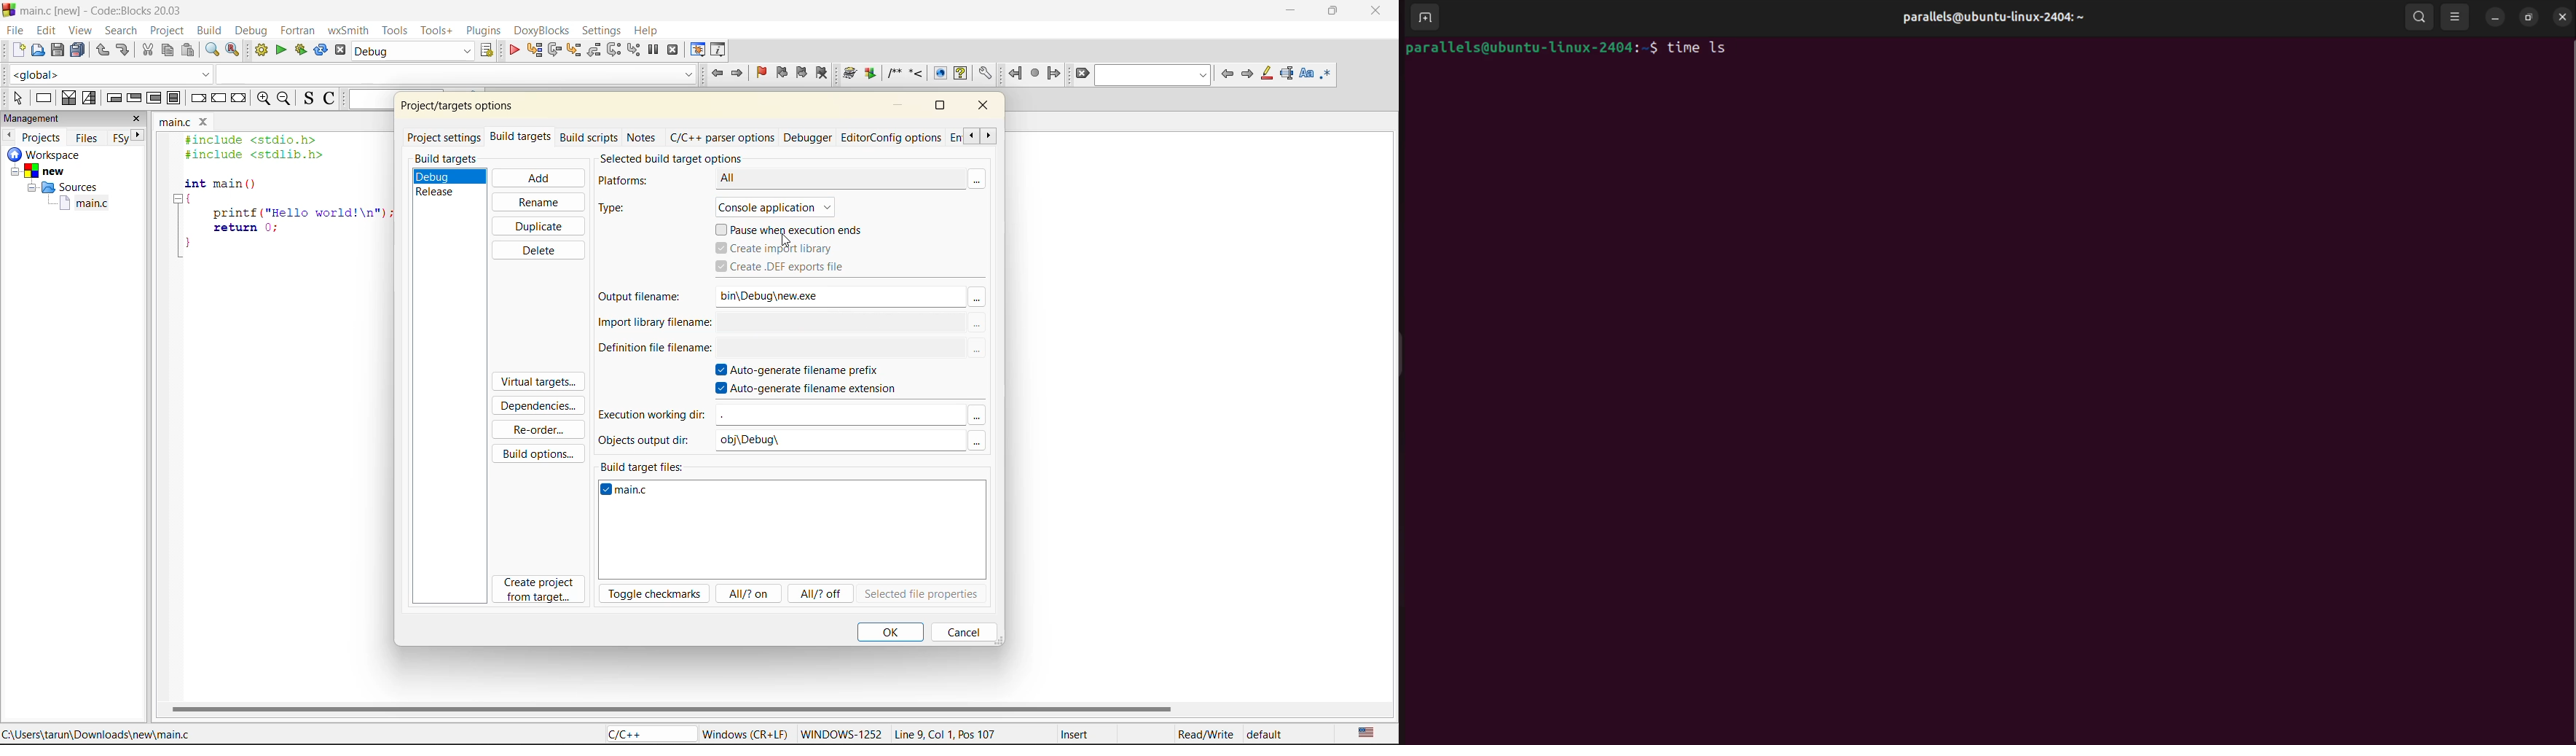  Describe the element at coordinates (839, 349) in the screenshot. I see `$(TARGET_OUTPUT_DIR)$(TARGET_OUTPUT_BASEN . |` at that location.